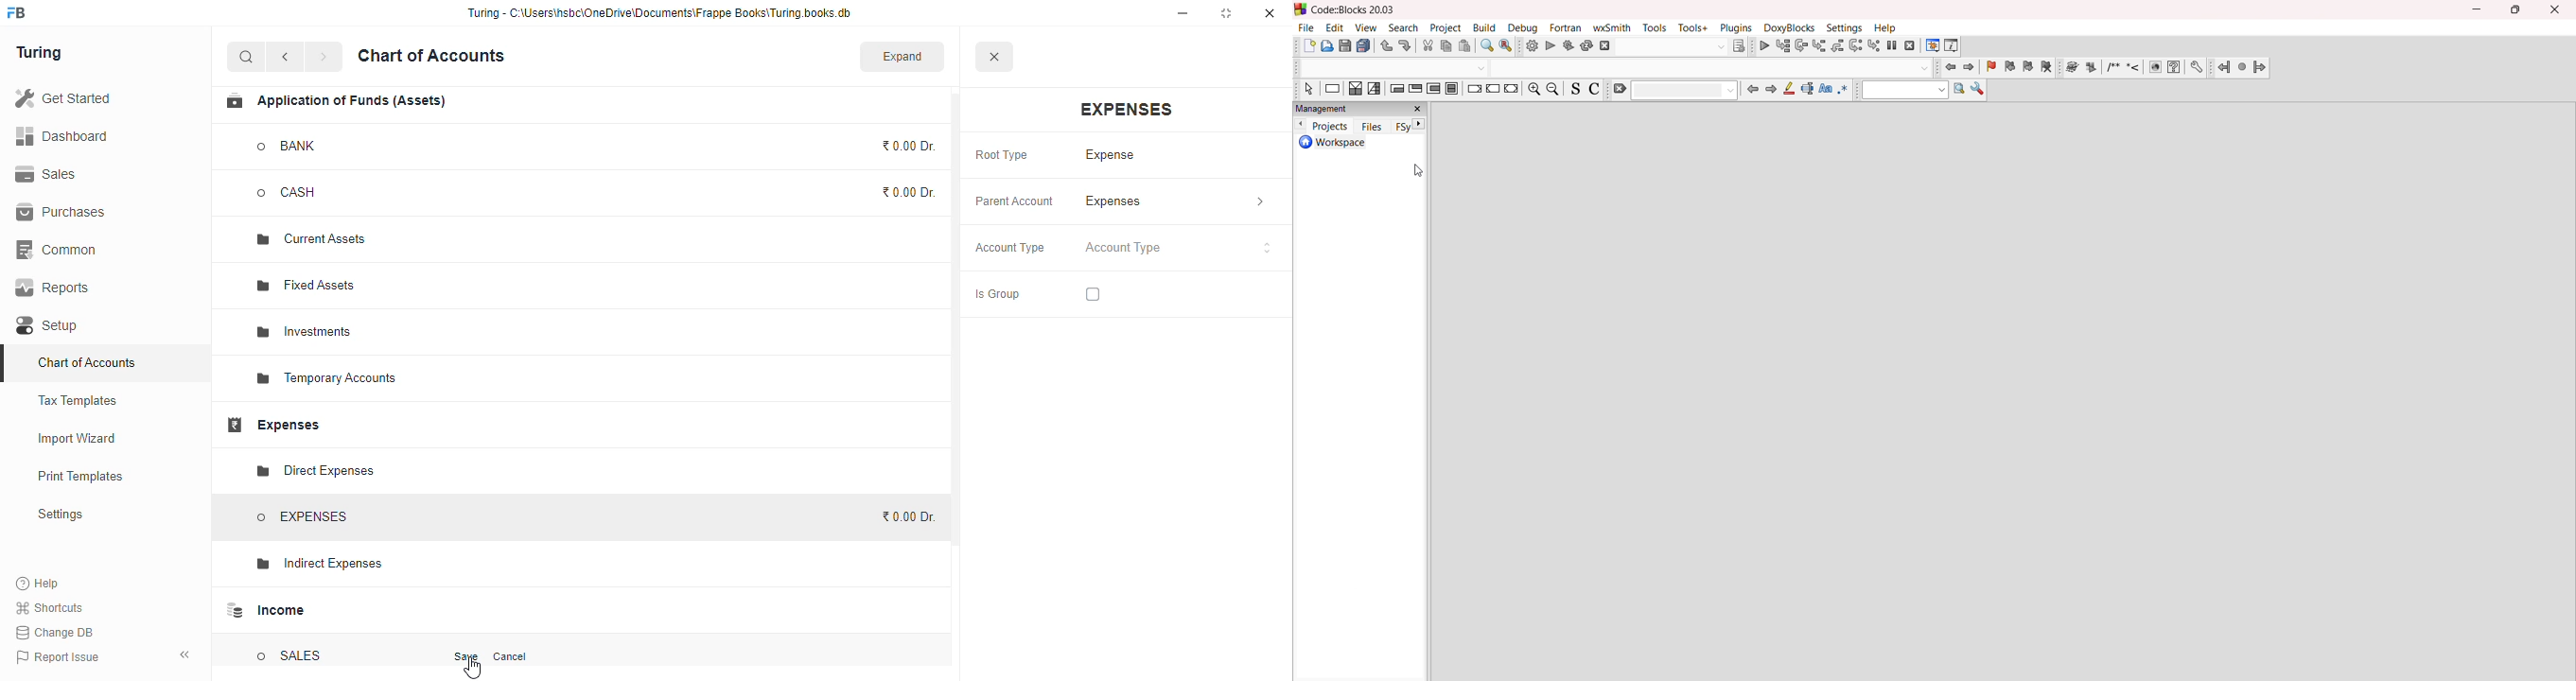 Image resolution: width=2576 pixels, height=700 pixels. Describe the element at coordinates (272, 425) in the screenshot. I see `expenses` at that location.